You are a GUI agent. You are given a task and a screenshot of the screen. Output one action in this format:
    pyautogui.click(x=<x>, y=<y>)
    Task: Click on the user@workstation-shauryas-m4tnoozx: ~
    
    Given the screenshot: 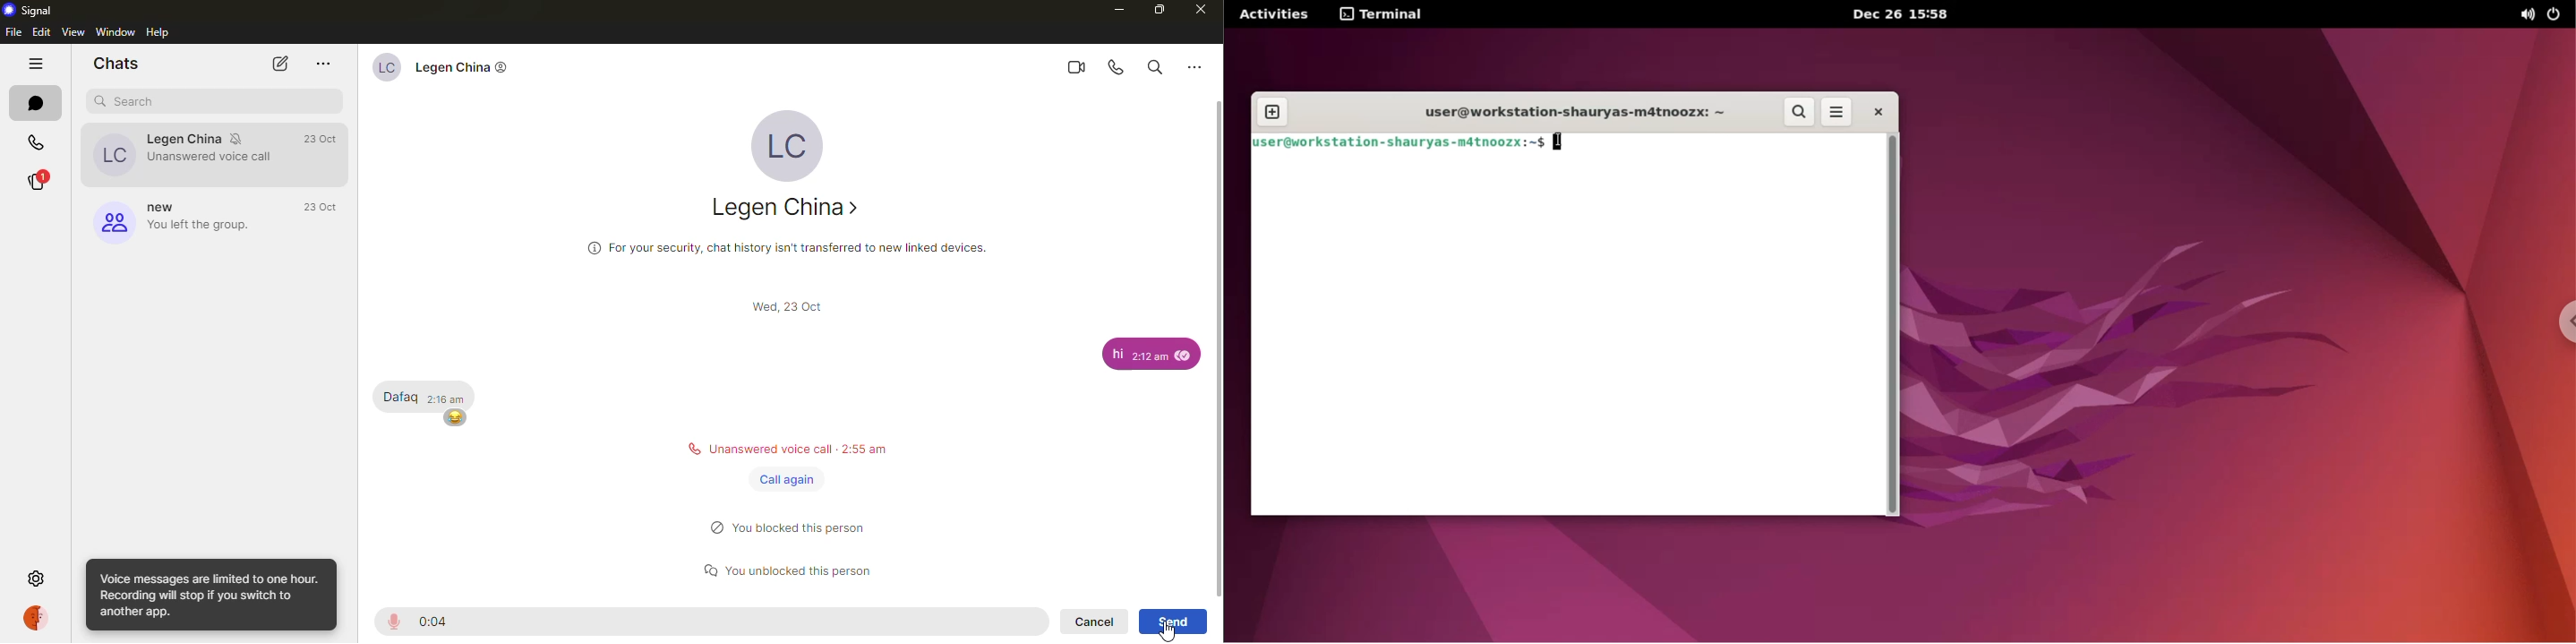 What is the action you would take?
    pyautogui.click(x=1572, y=112)
    